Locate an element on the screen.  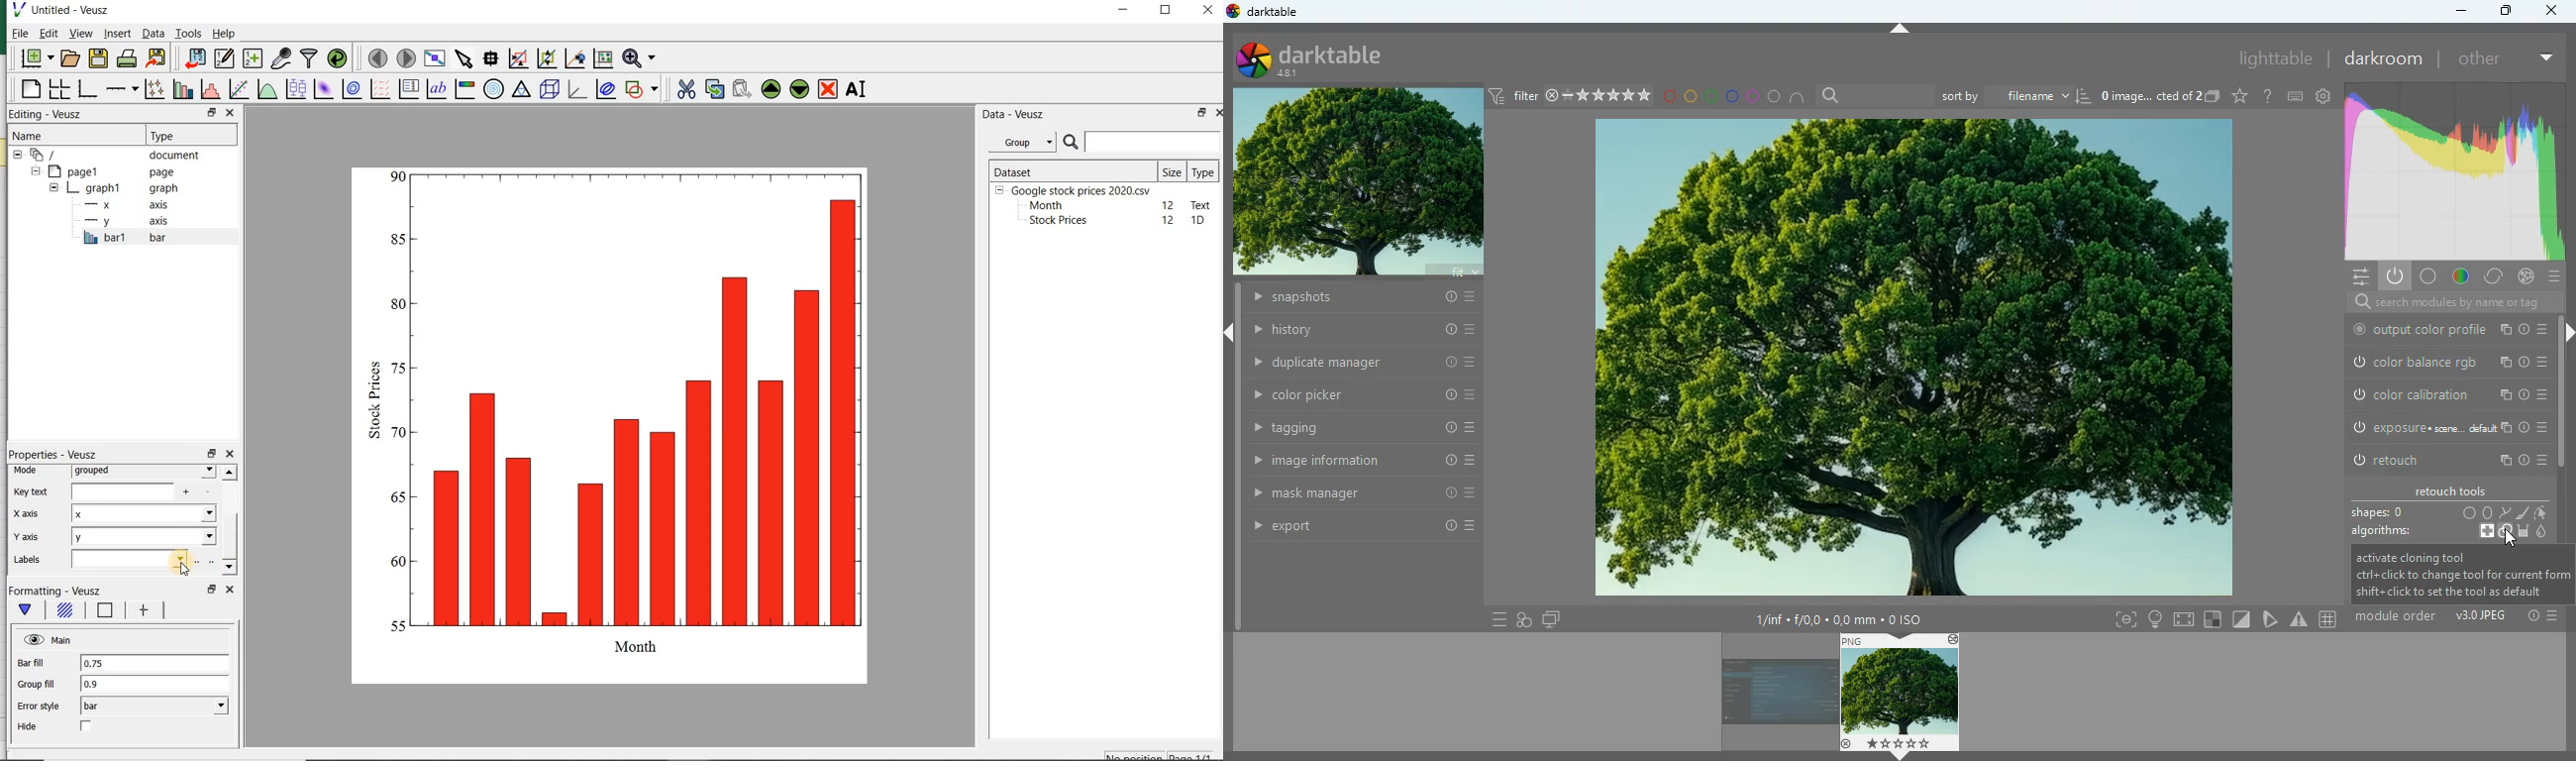
Data is located at coordinates (153, 35).